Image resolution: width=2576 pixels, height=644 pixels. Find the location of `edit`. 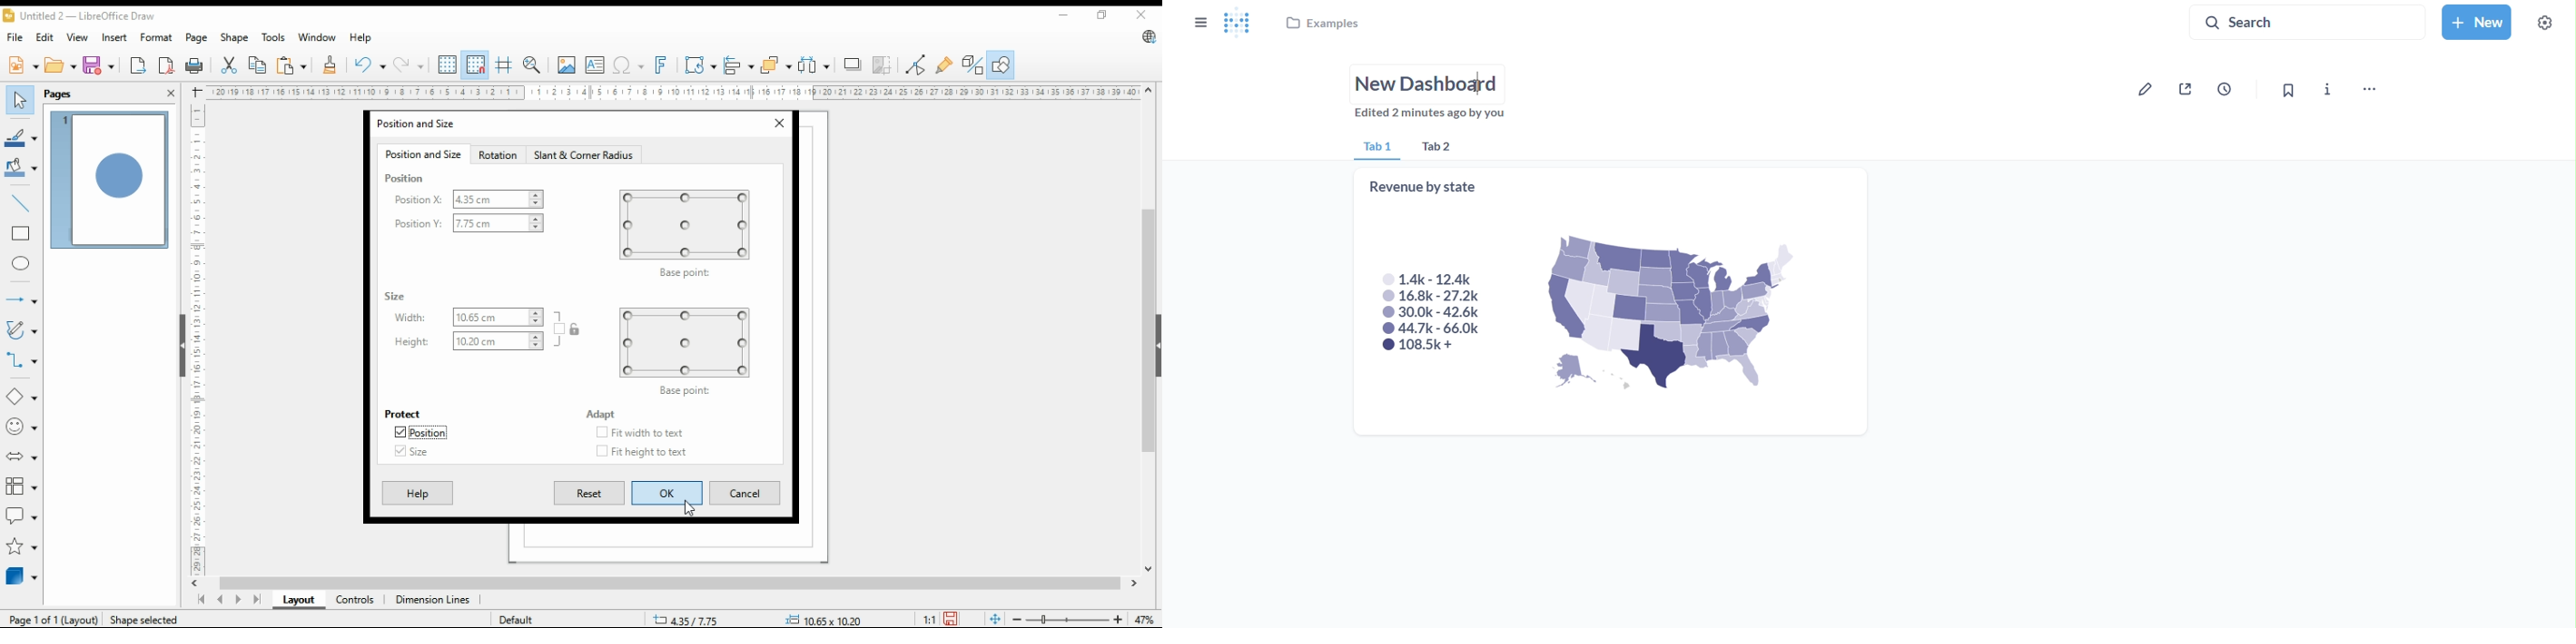

edit is located at coordinates (44, 37).